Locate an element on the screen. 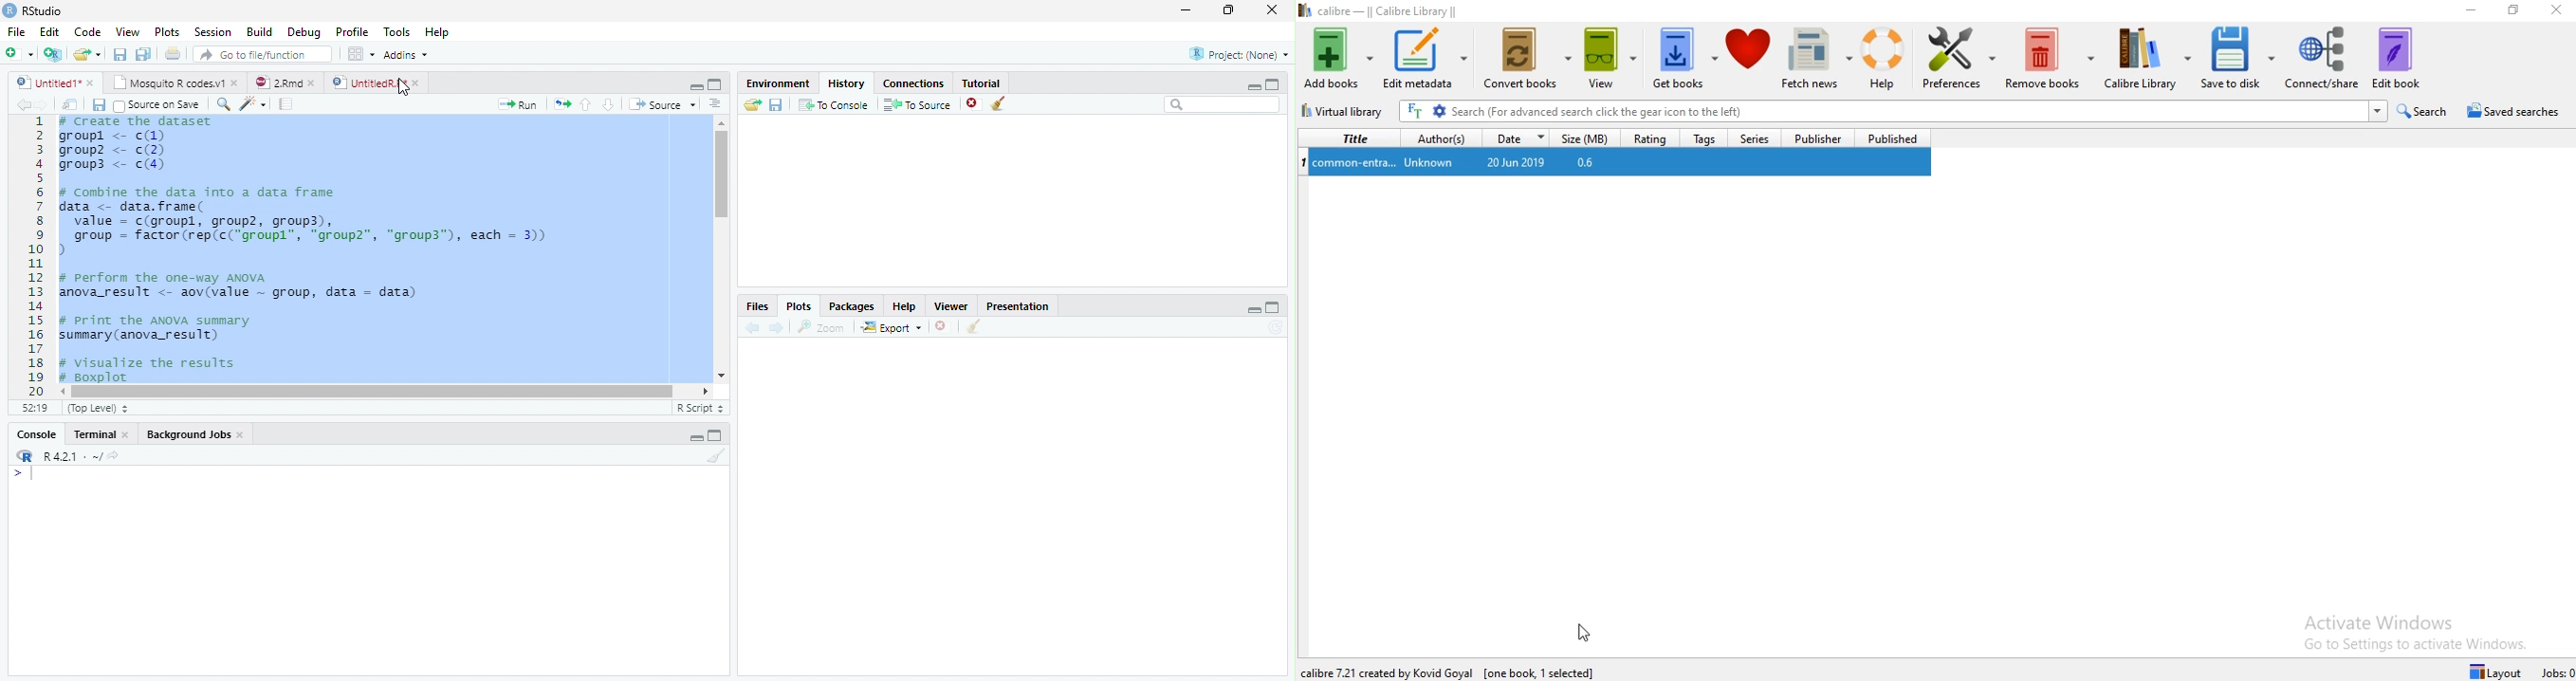 The image size is (2576, 700). Edit book is located at coordinates (2408, 58).